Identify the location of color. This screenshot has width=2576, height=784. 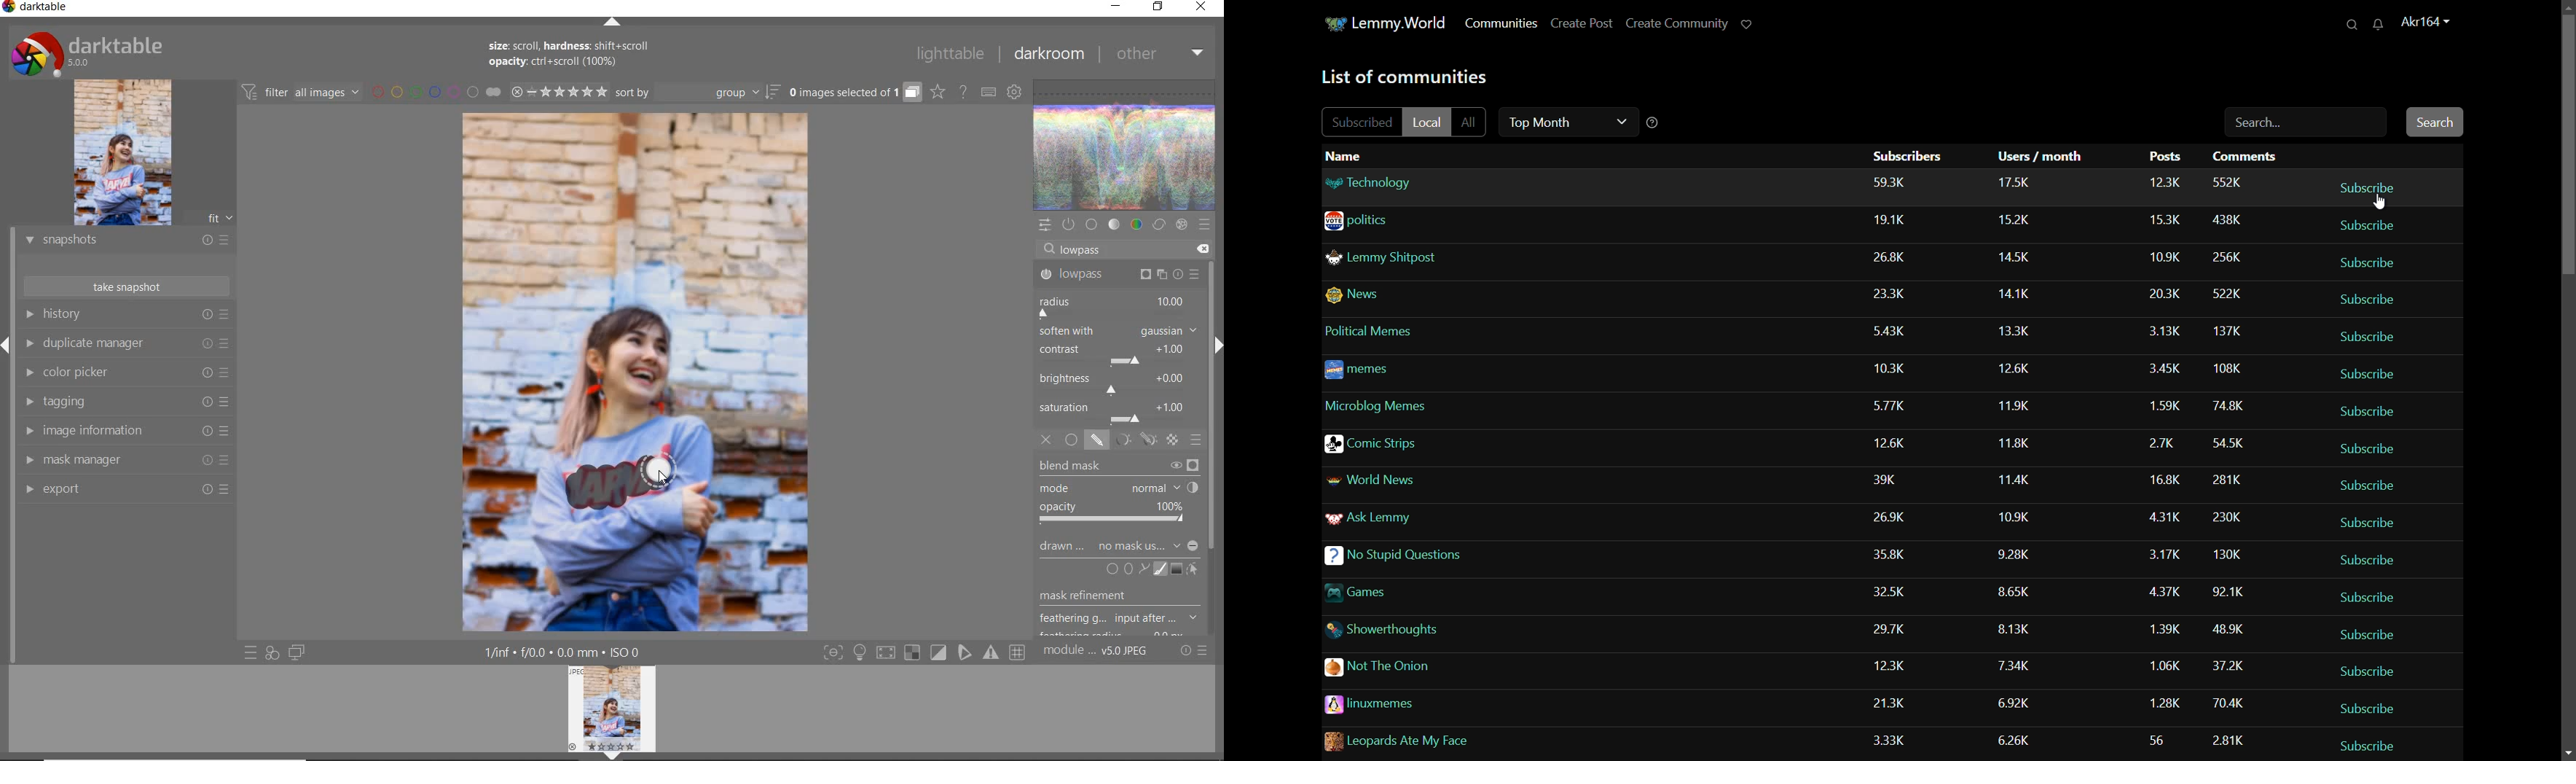
(1136, 225).